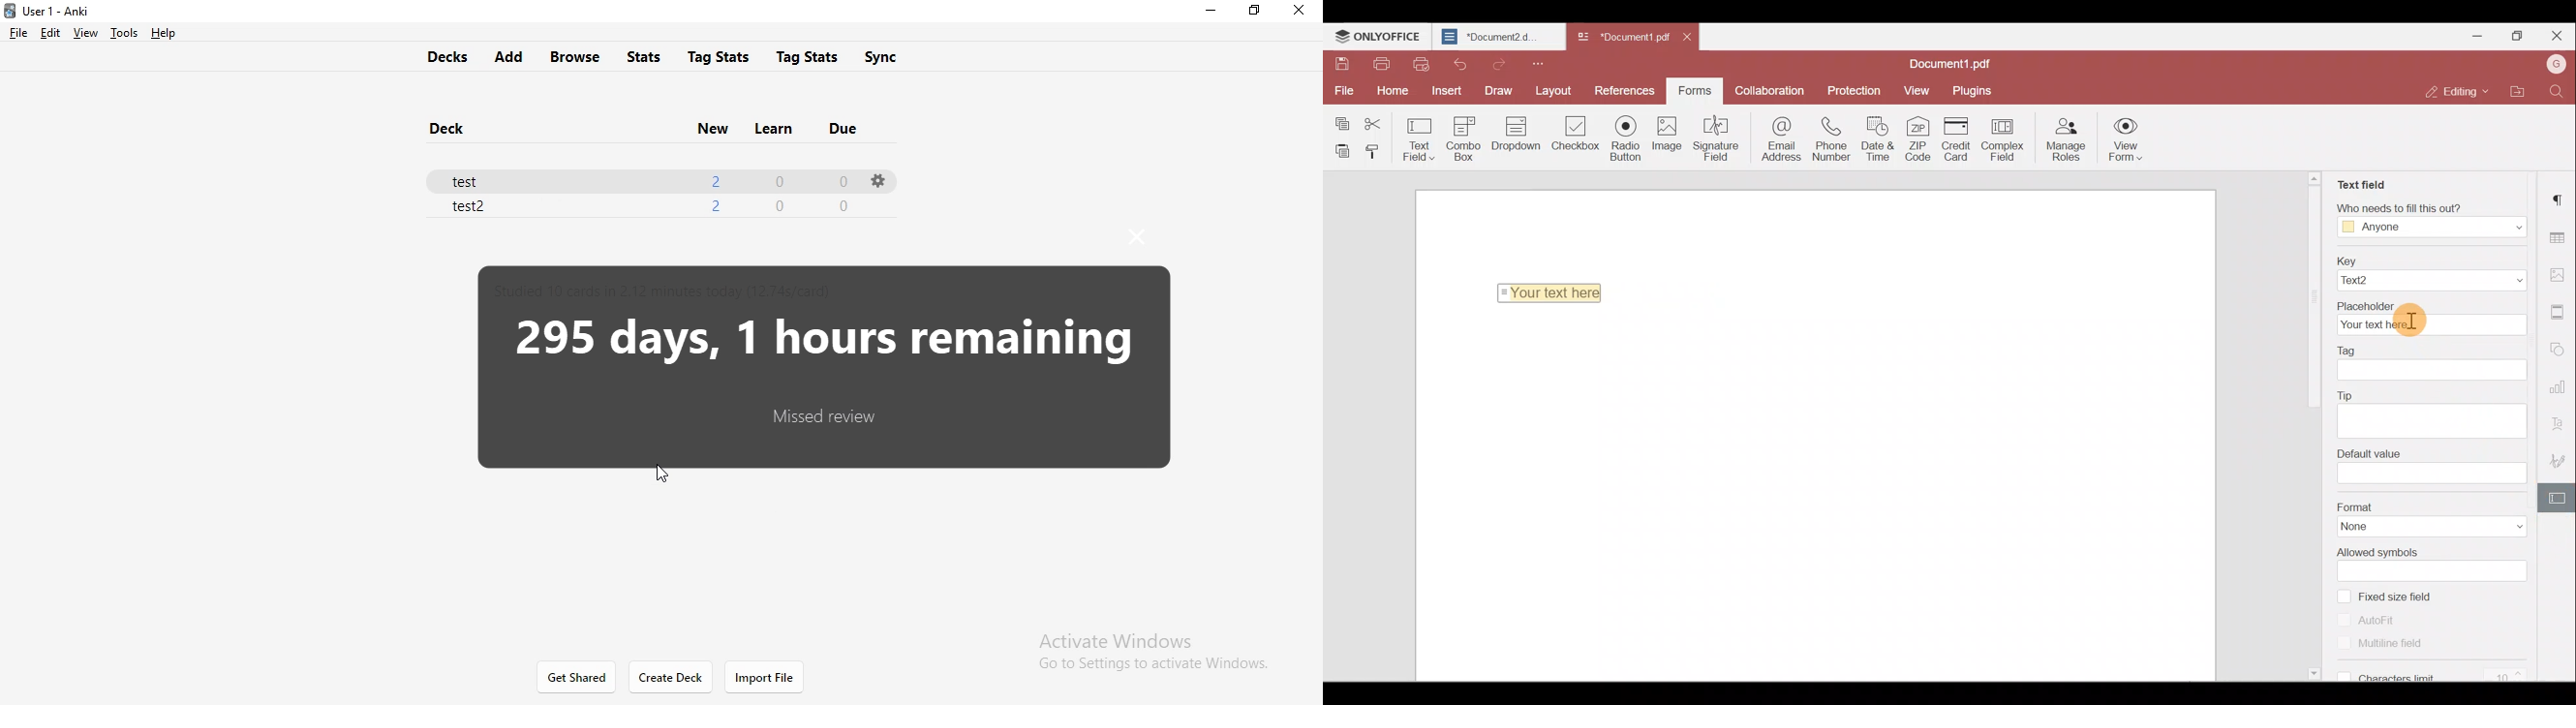  Describe the element at coordinates (577, 56) in the screenshot. I see `browse` at that location.